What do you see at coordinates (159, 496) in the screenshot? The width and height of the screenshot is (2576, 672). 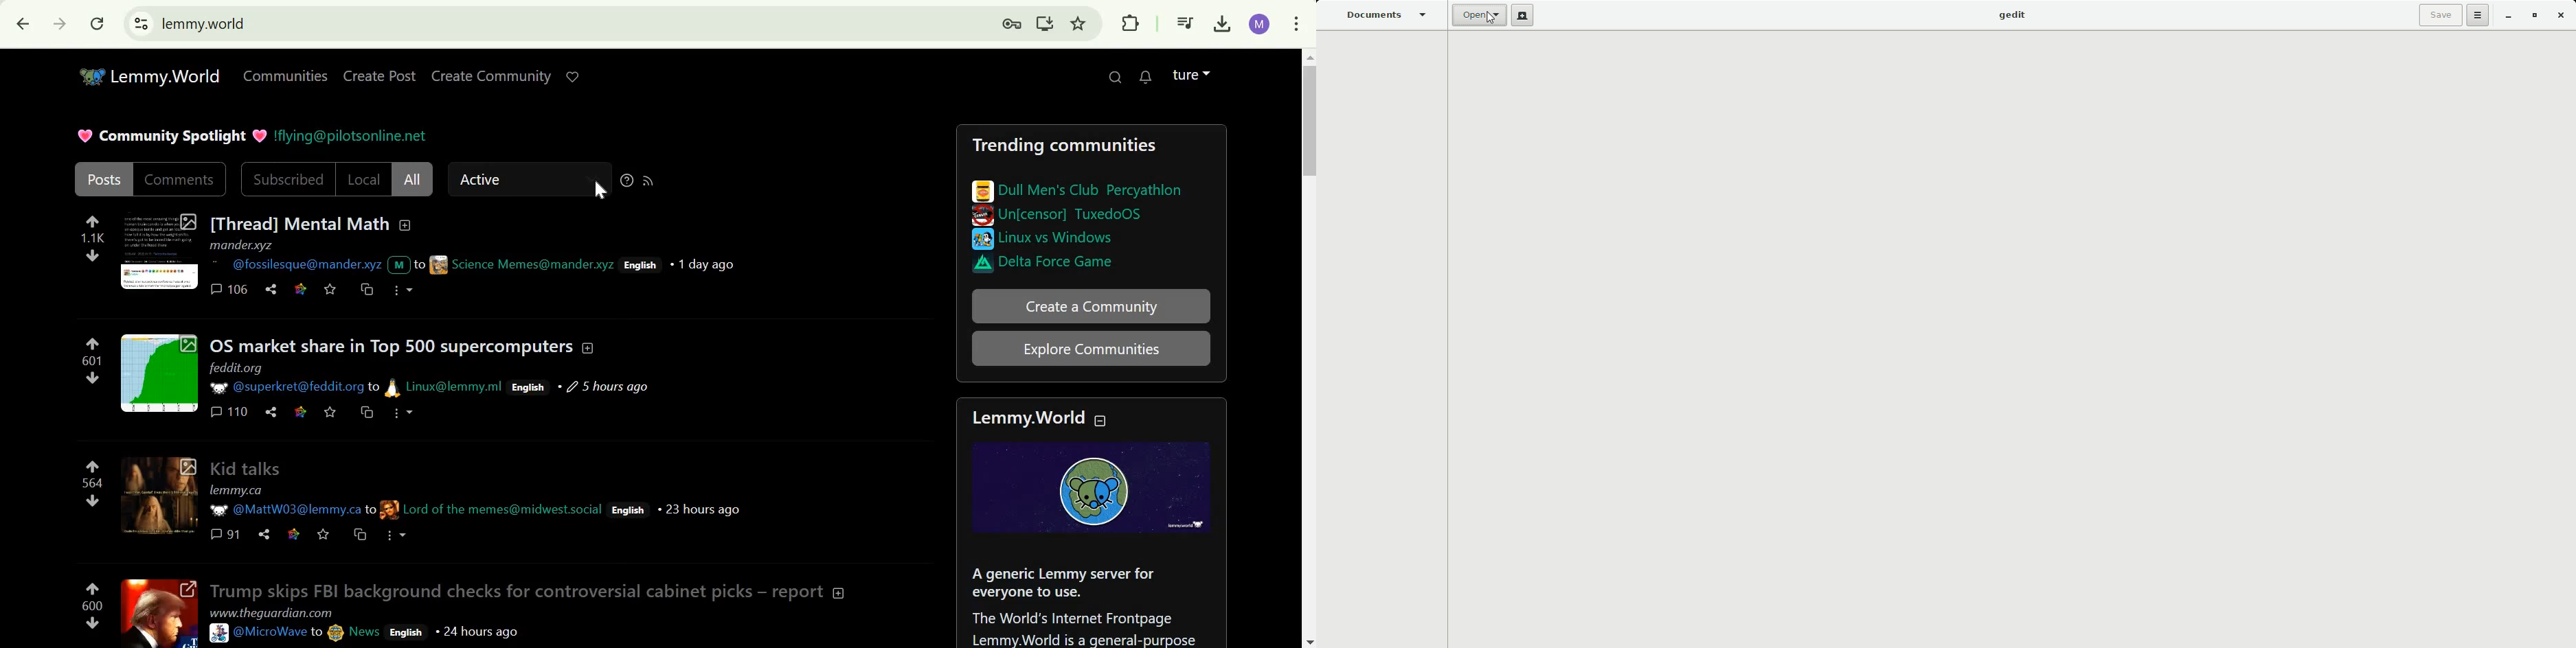 I see `expand` at bounding box center [159, 496].